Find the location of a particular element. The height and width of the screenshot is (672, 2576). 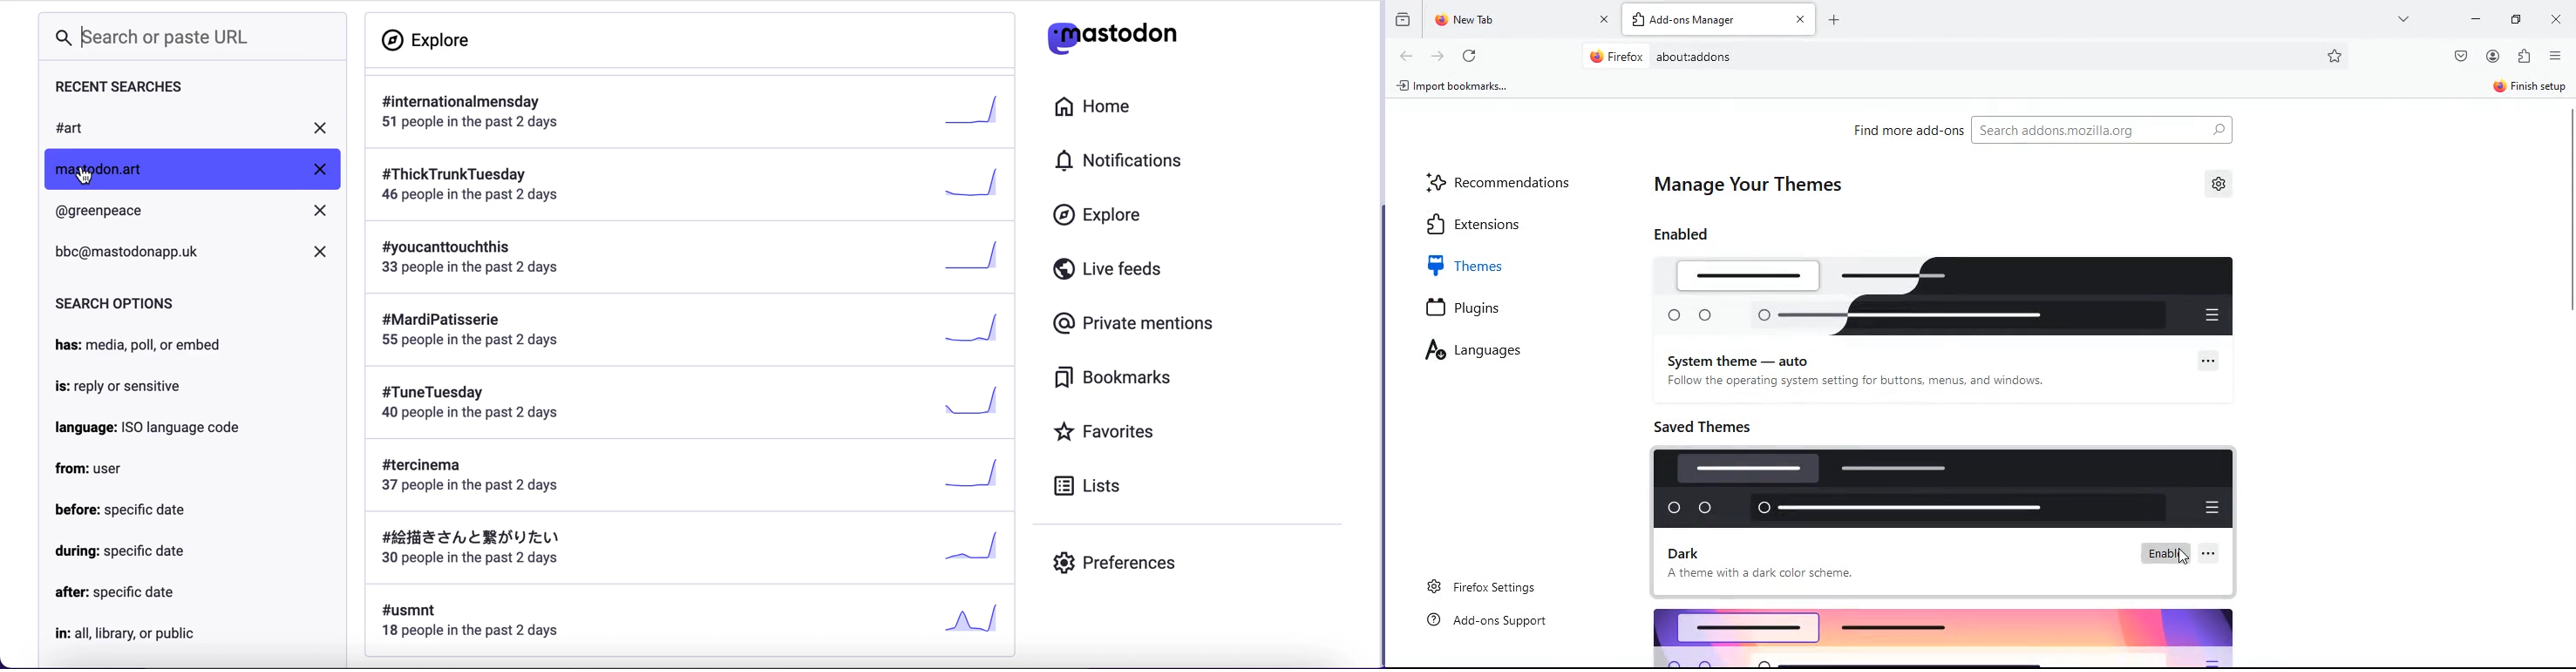

#TuneTuesday is located at coordinates (690, 403).